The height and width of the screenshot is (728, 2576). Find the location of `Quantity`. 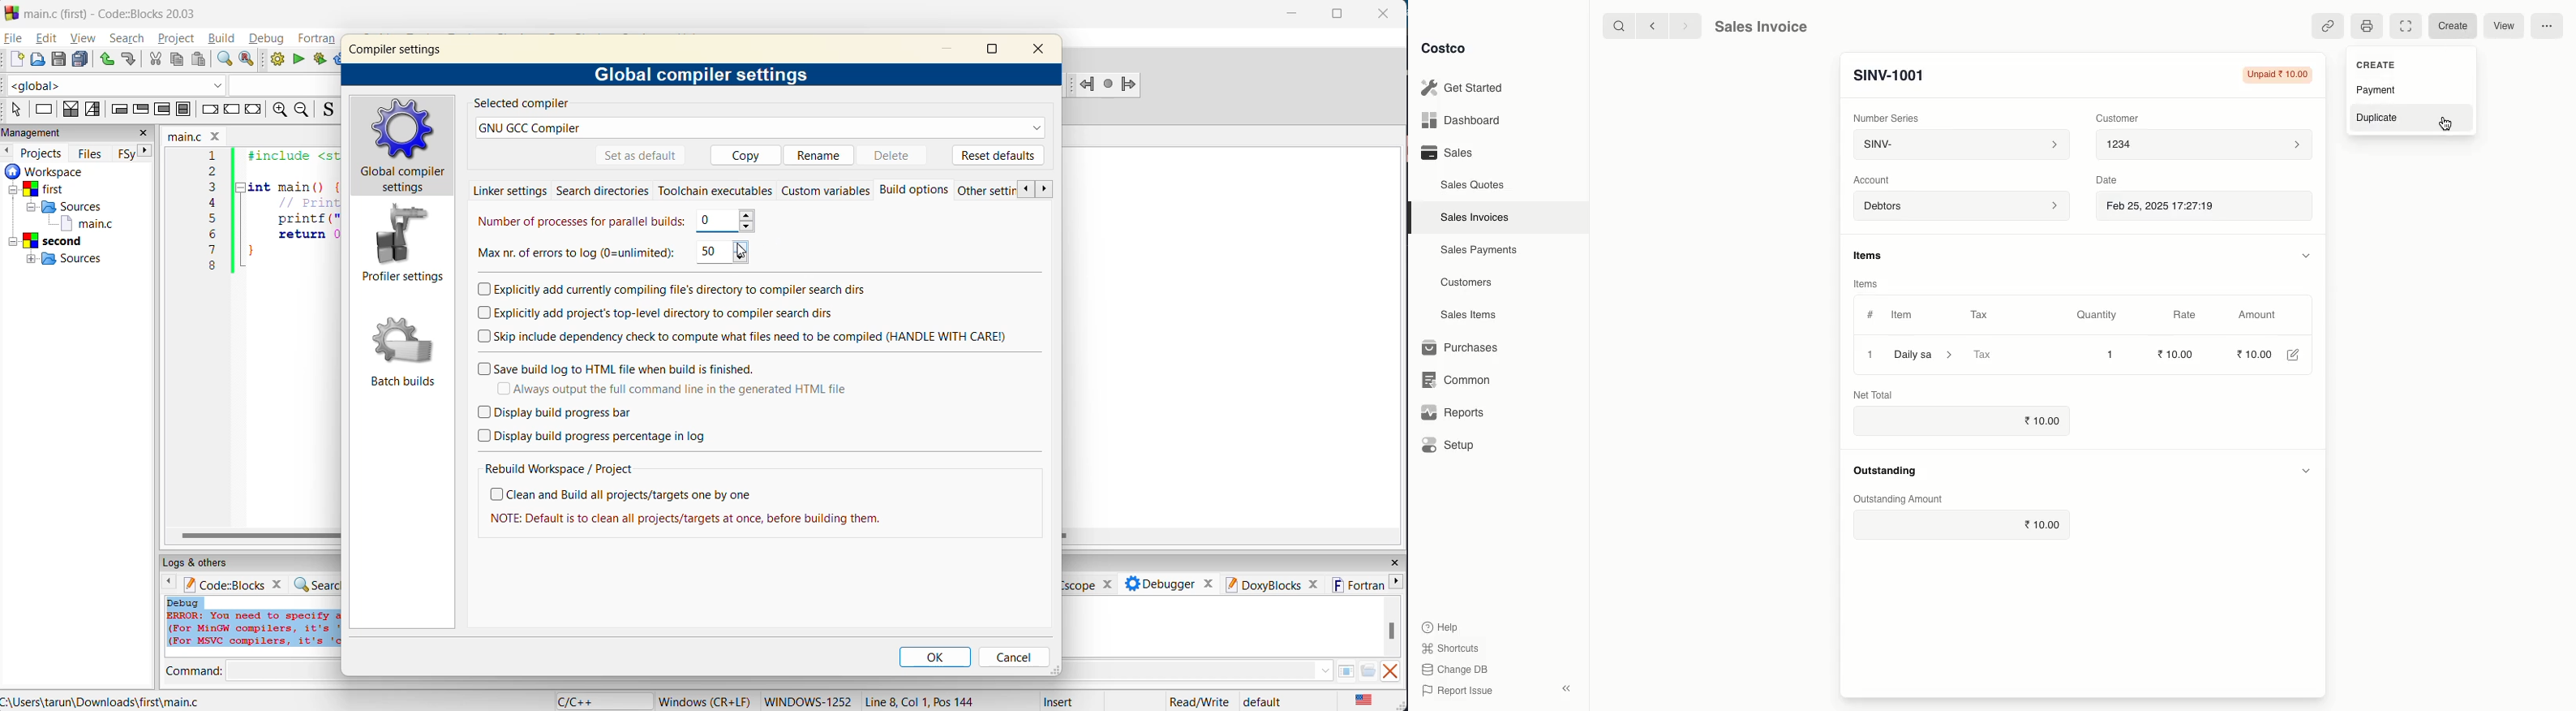

Quantity is located at coordinates (2097, 316).